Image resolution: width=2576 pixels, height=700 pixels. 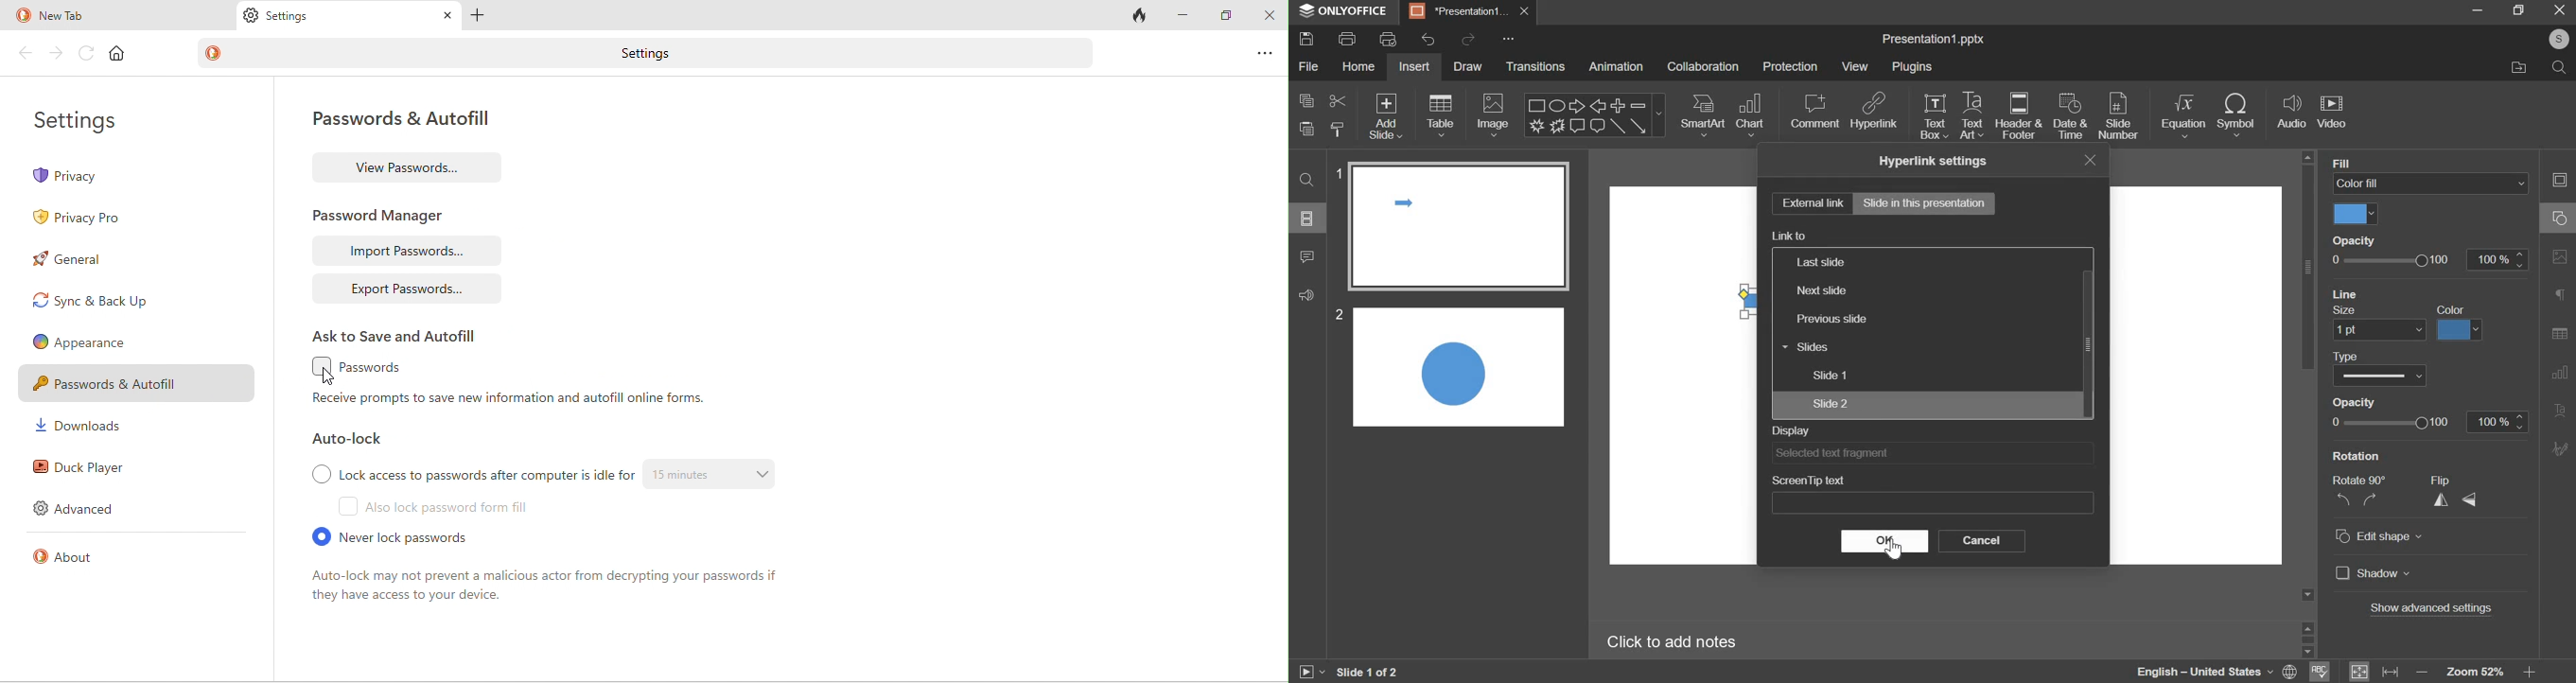 I want to click on scrollbar, so click(x=2308, y=641).